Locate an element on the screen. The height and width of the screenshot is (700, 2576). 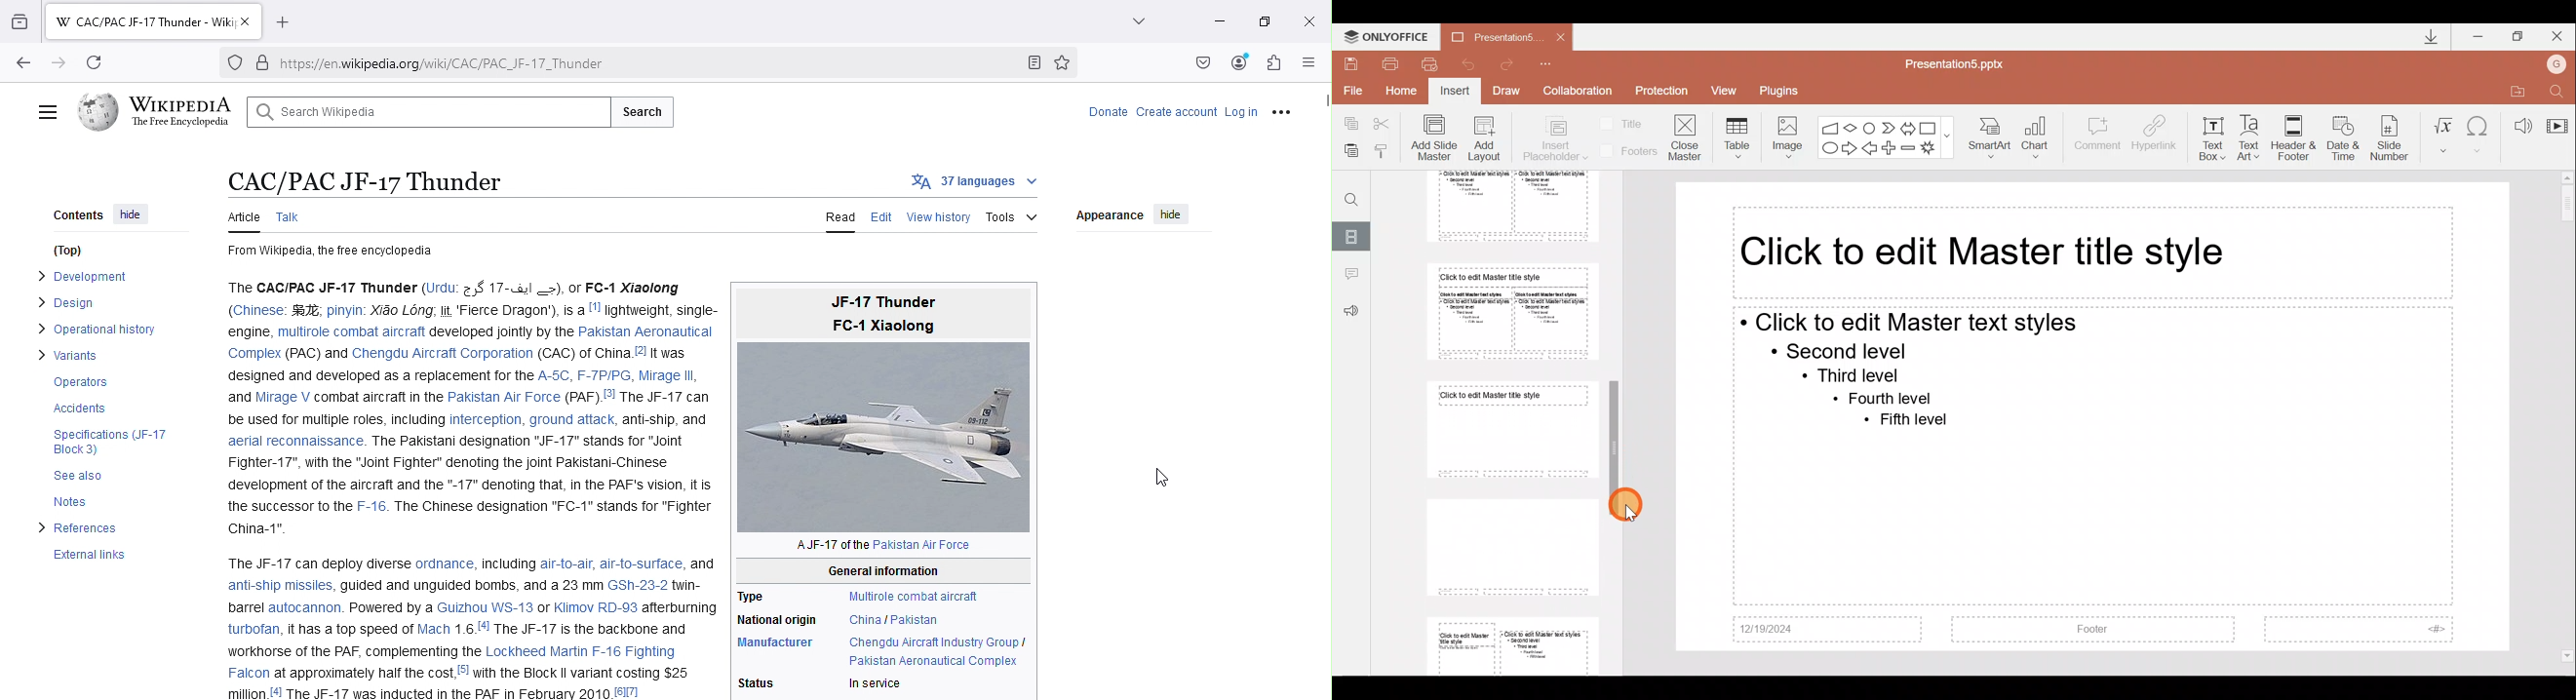
Image is located at coordinates (1784, 135).